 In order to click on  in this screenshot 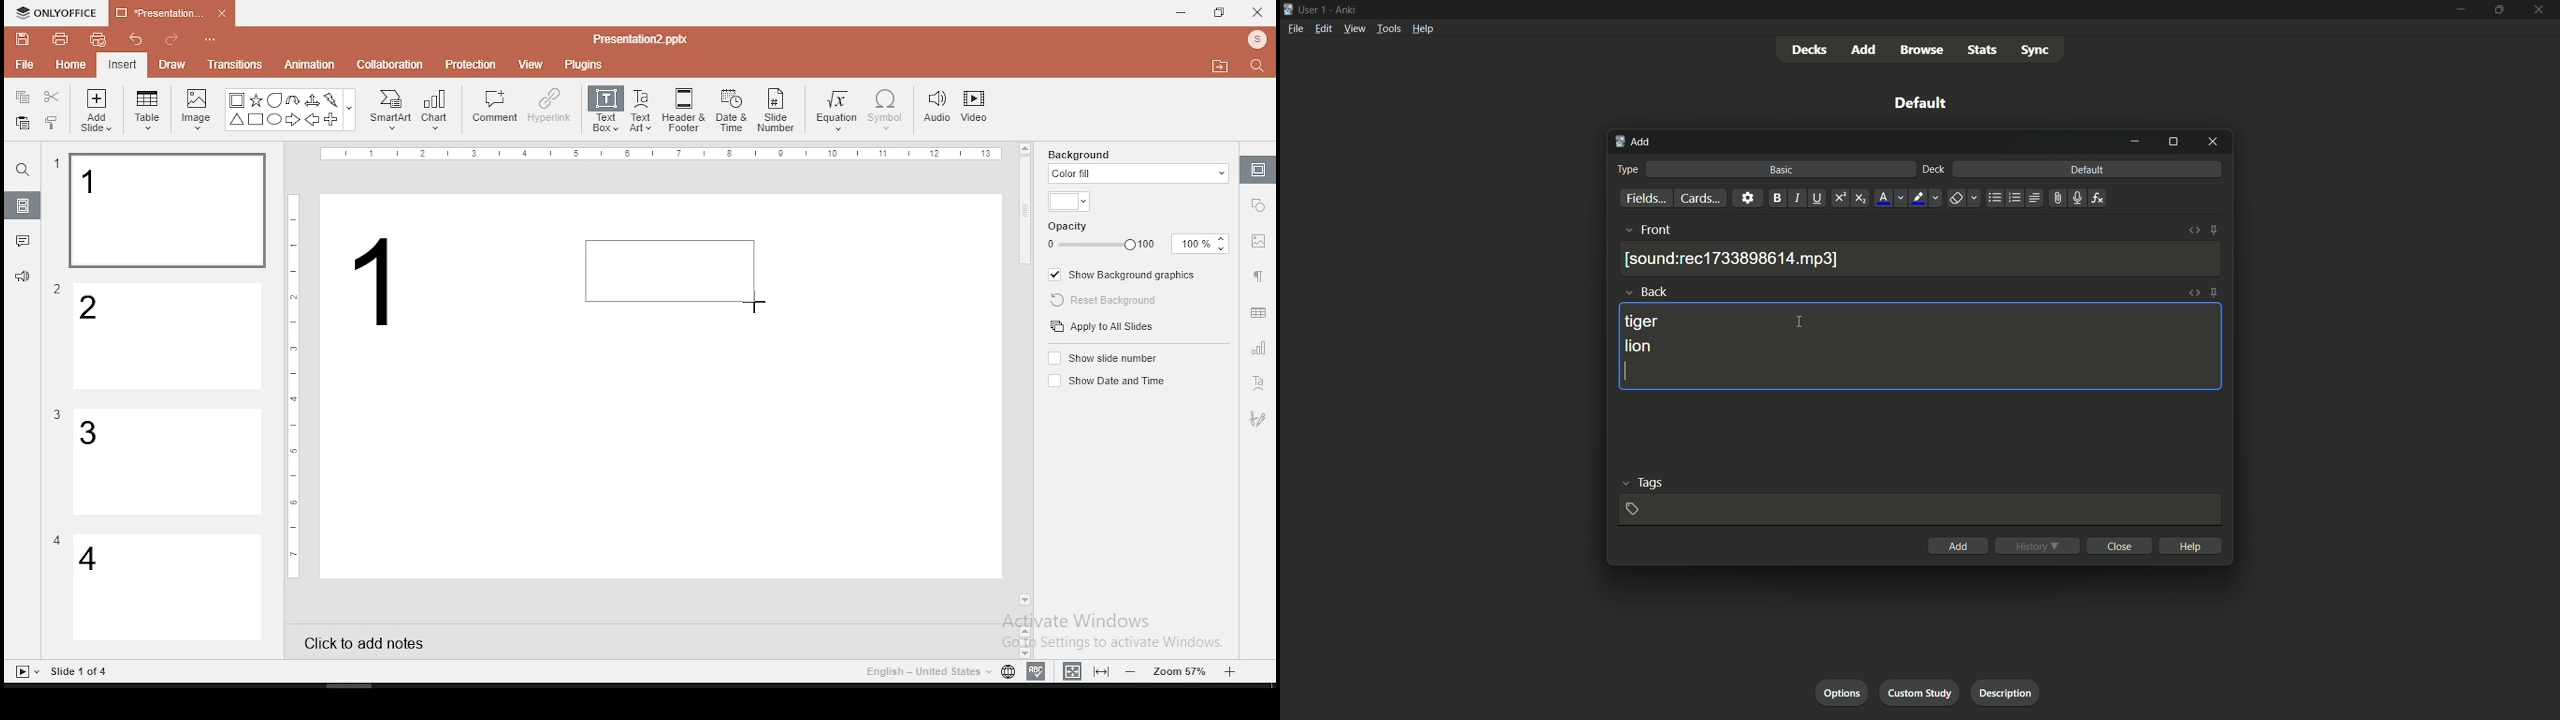, I will do `click(211, 42)`.